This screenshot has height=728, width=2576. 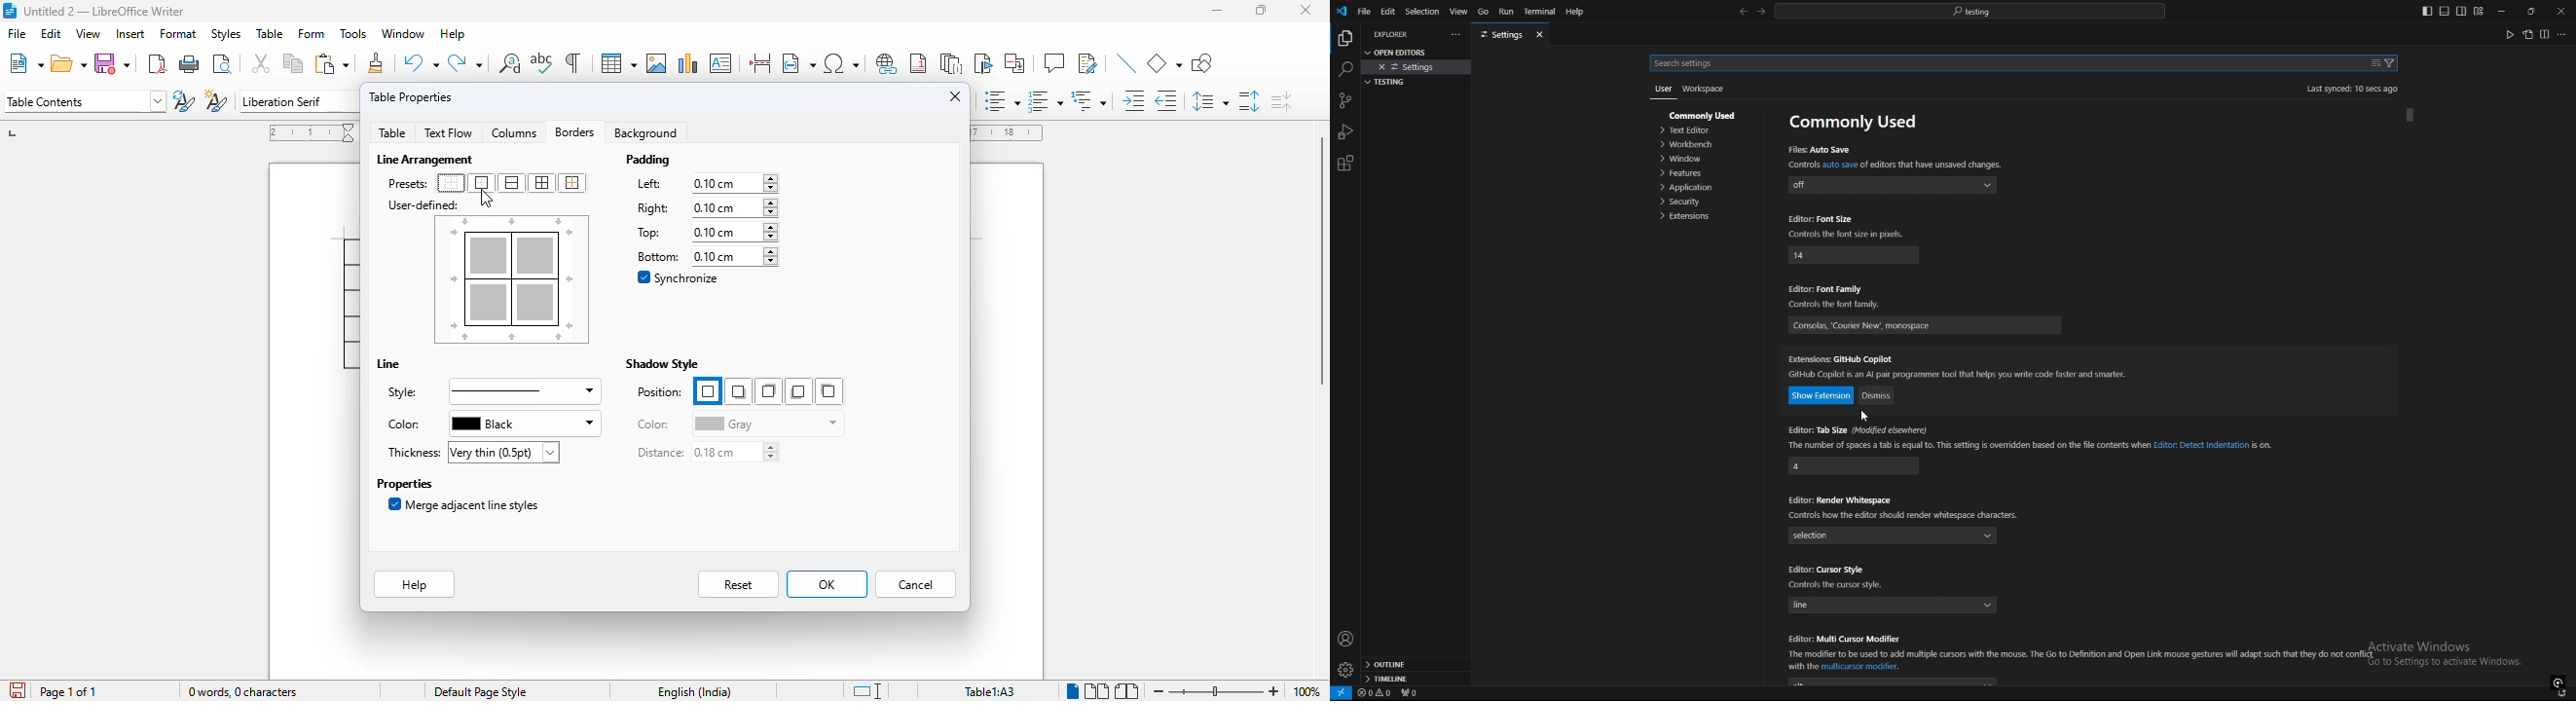 I want to click on settings, so click(x=1344, y=670).